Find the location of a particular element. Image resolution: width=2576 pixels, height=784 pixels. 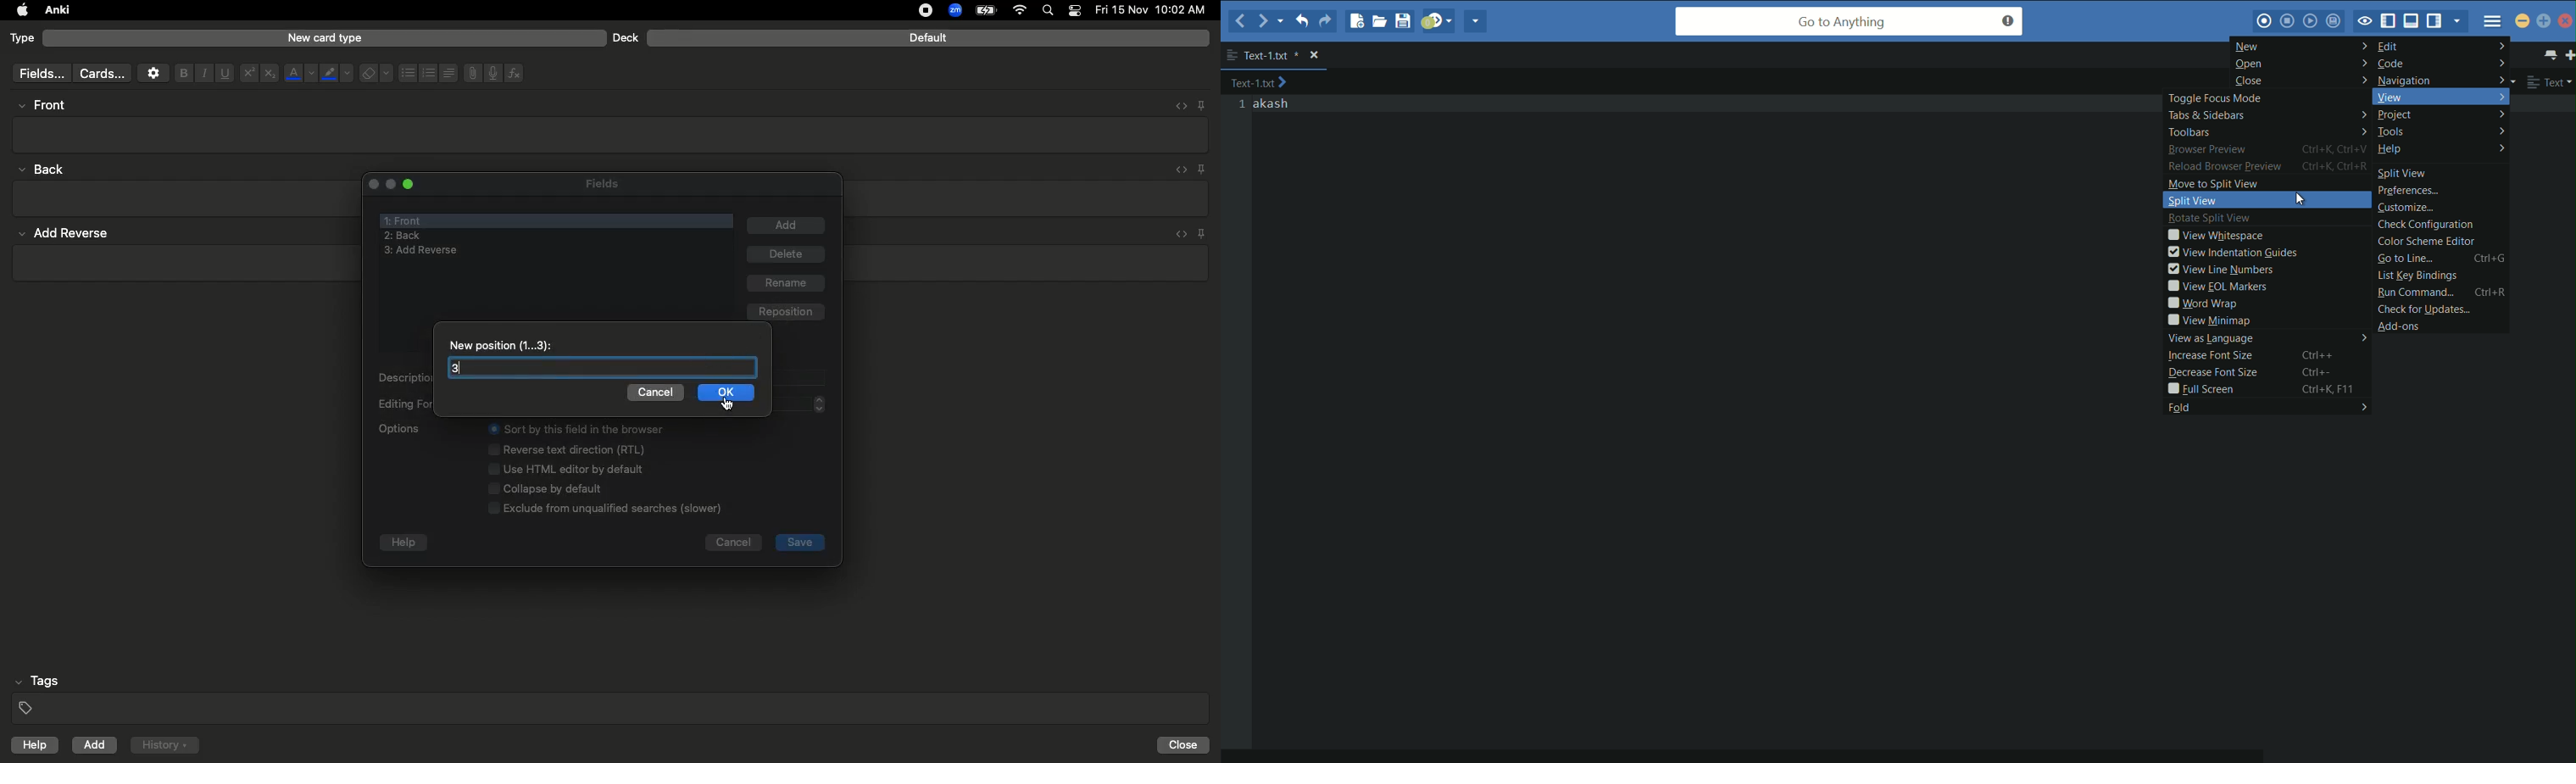

view minimap is located at coordinates (2267, 320).